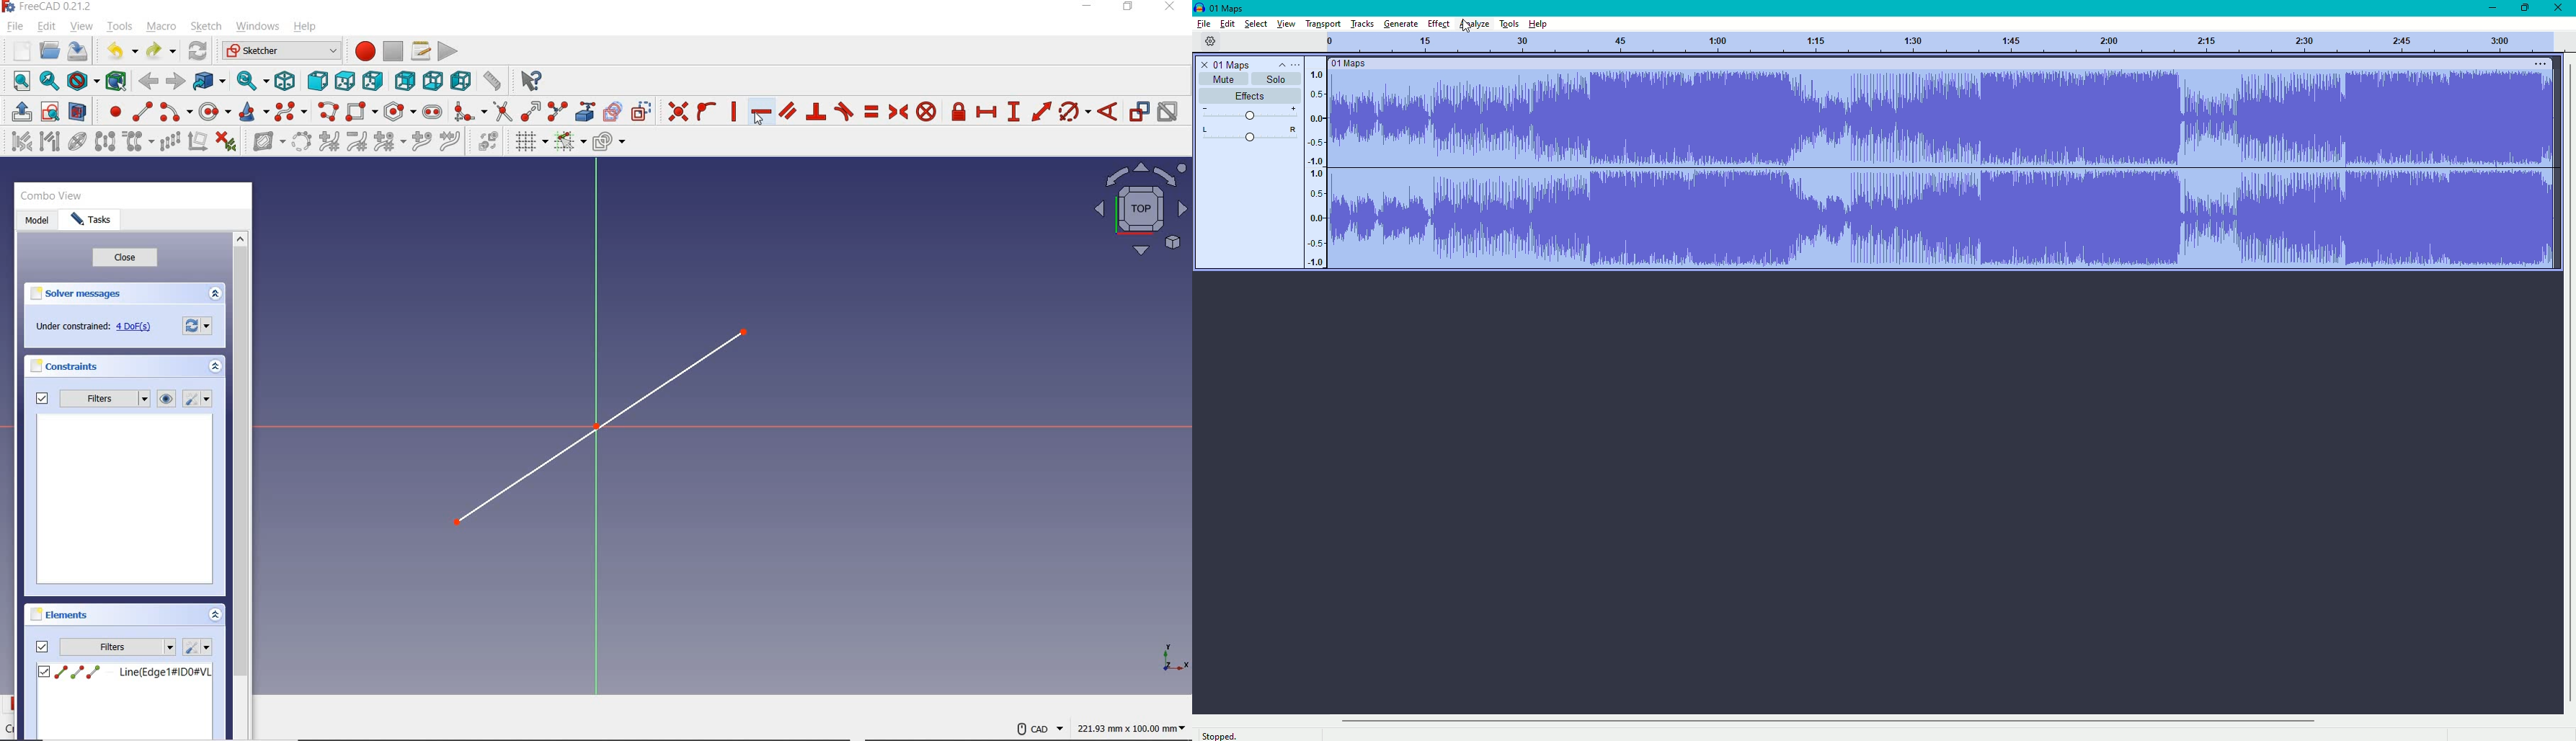 The image size is (2576, 756). What do you see at coordinates (2559, 8) in the screenshot?
I see `Close` at bounding box center [2559, 8].